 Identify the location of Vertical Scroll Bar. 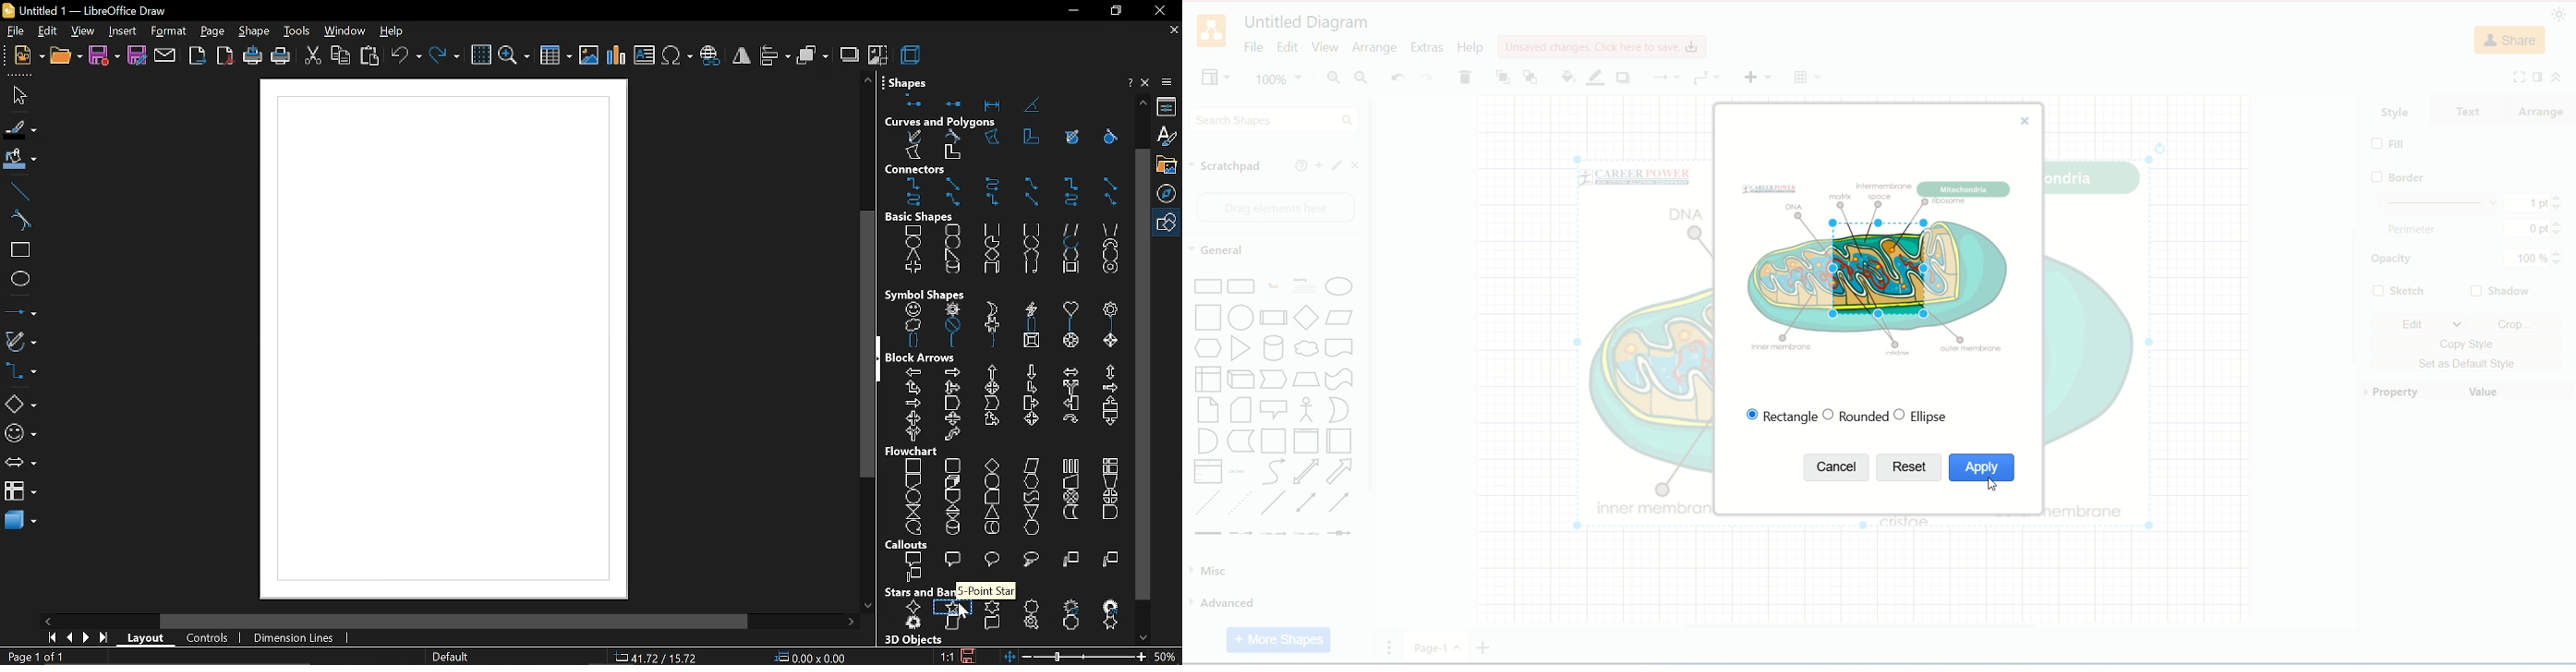
(2350, 356).